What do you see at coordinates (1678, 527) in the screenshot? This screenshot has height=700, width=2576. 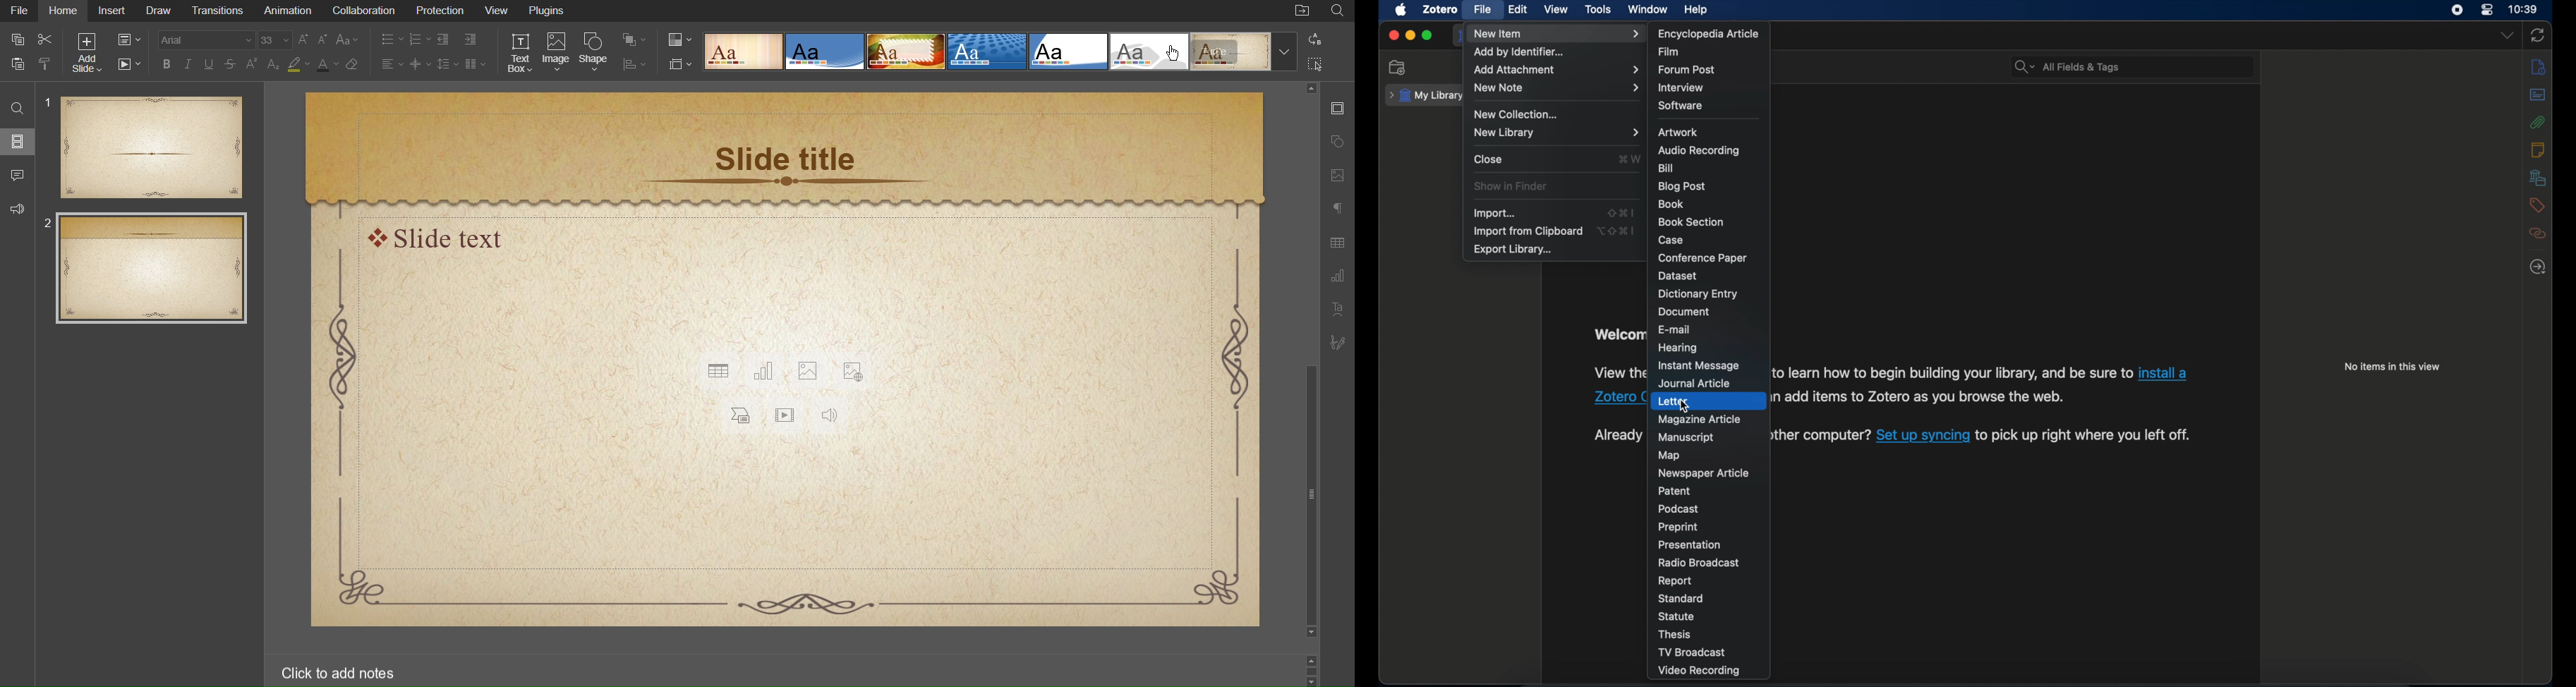 I see `preprint` at bounding box center [1678, 527].